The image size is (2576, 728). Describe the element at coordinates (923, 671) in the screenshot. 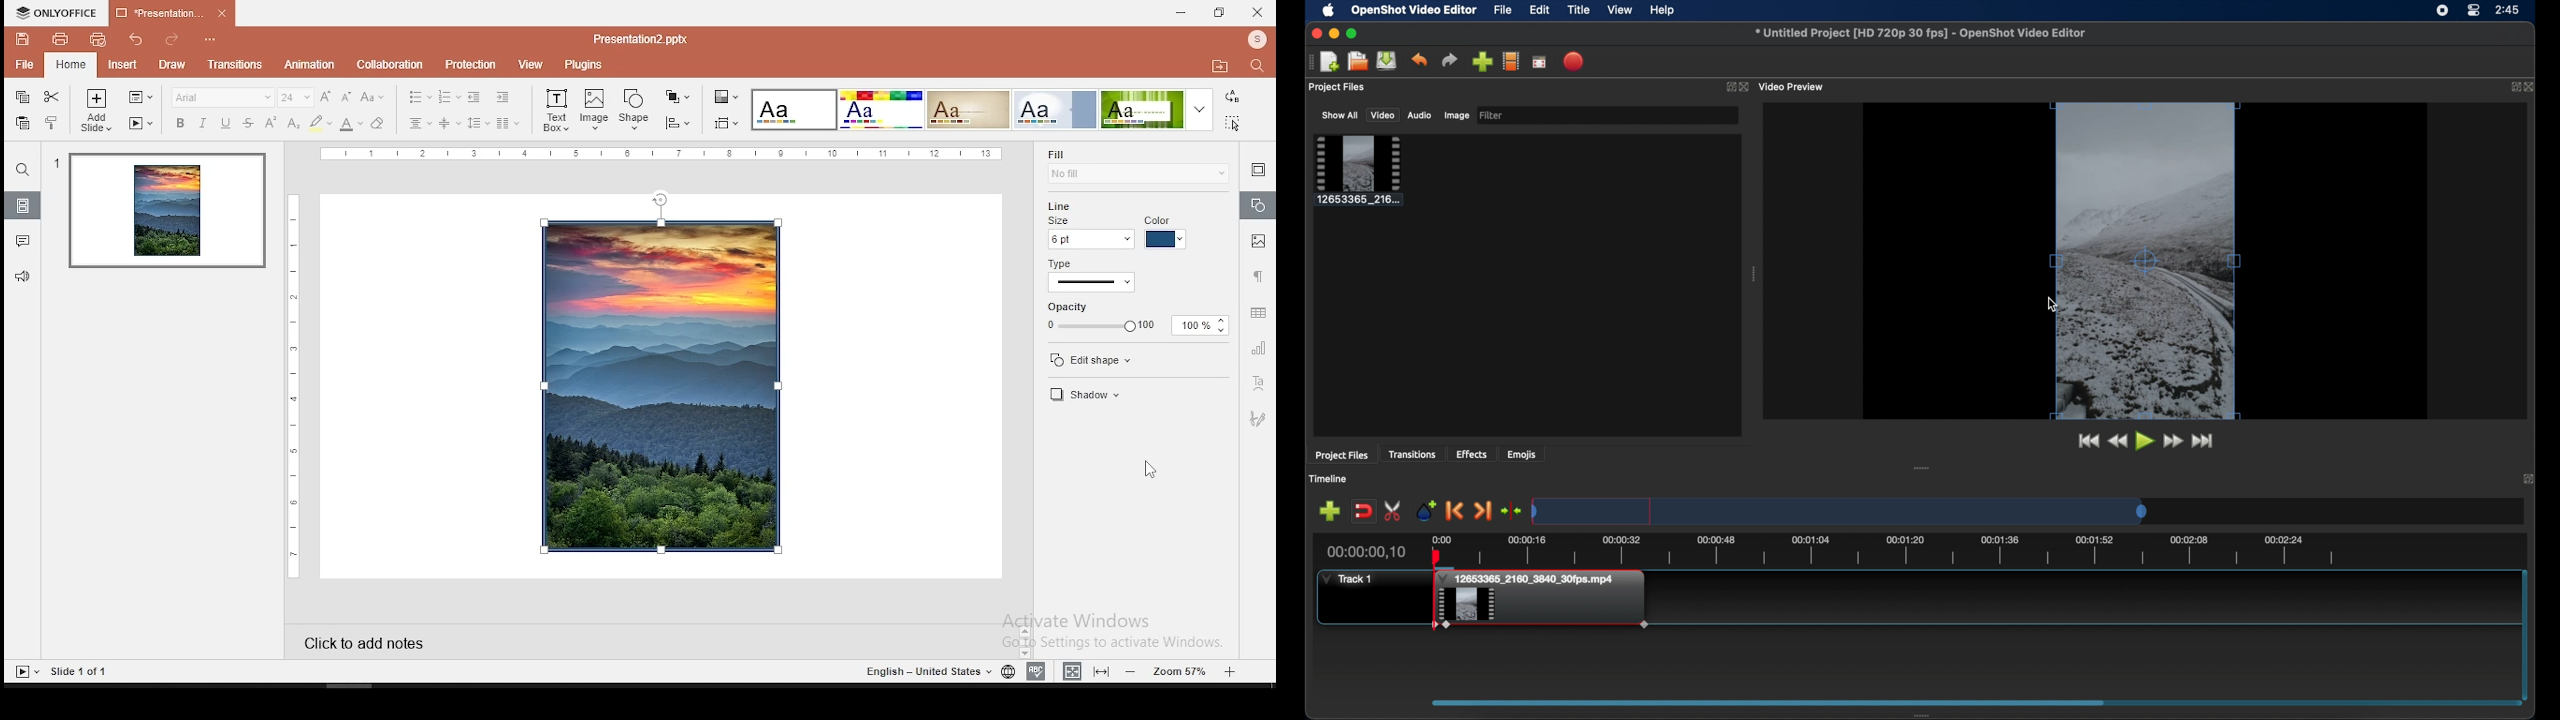

I see `english - united states` at that location.